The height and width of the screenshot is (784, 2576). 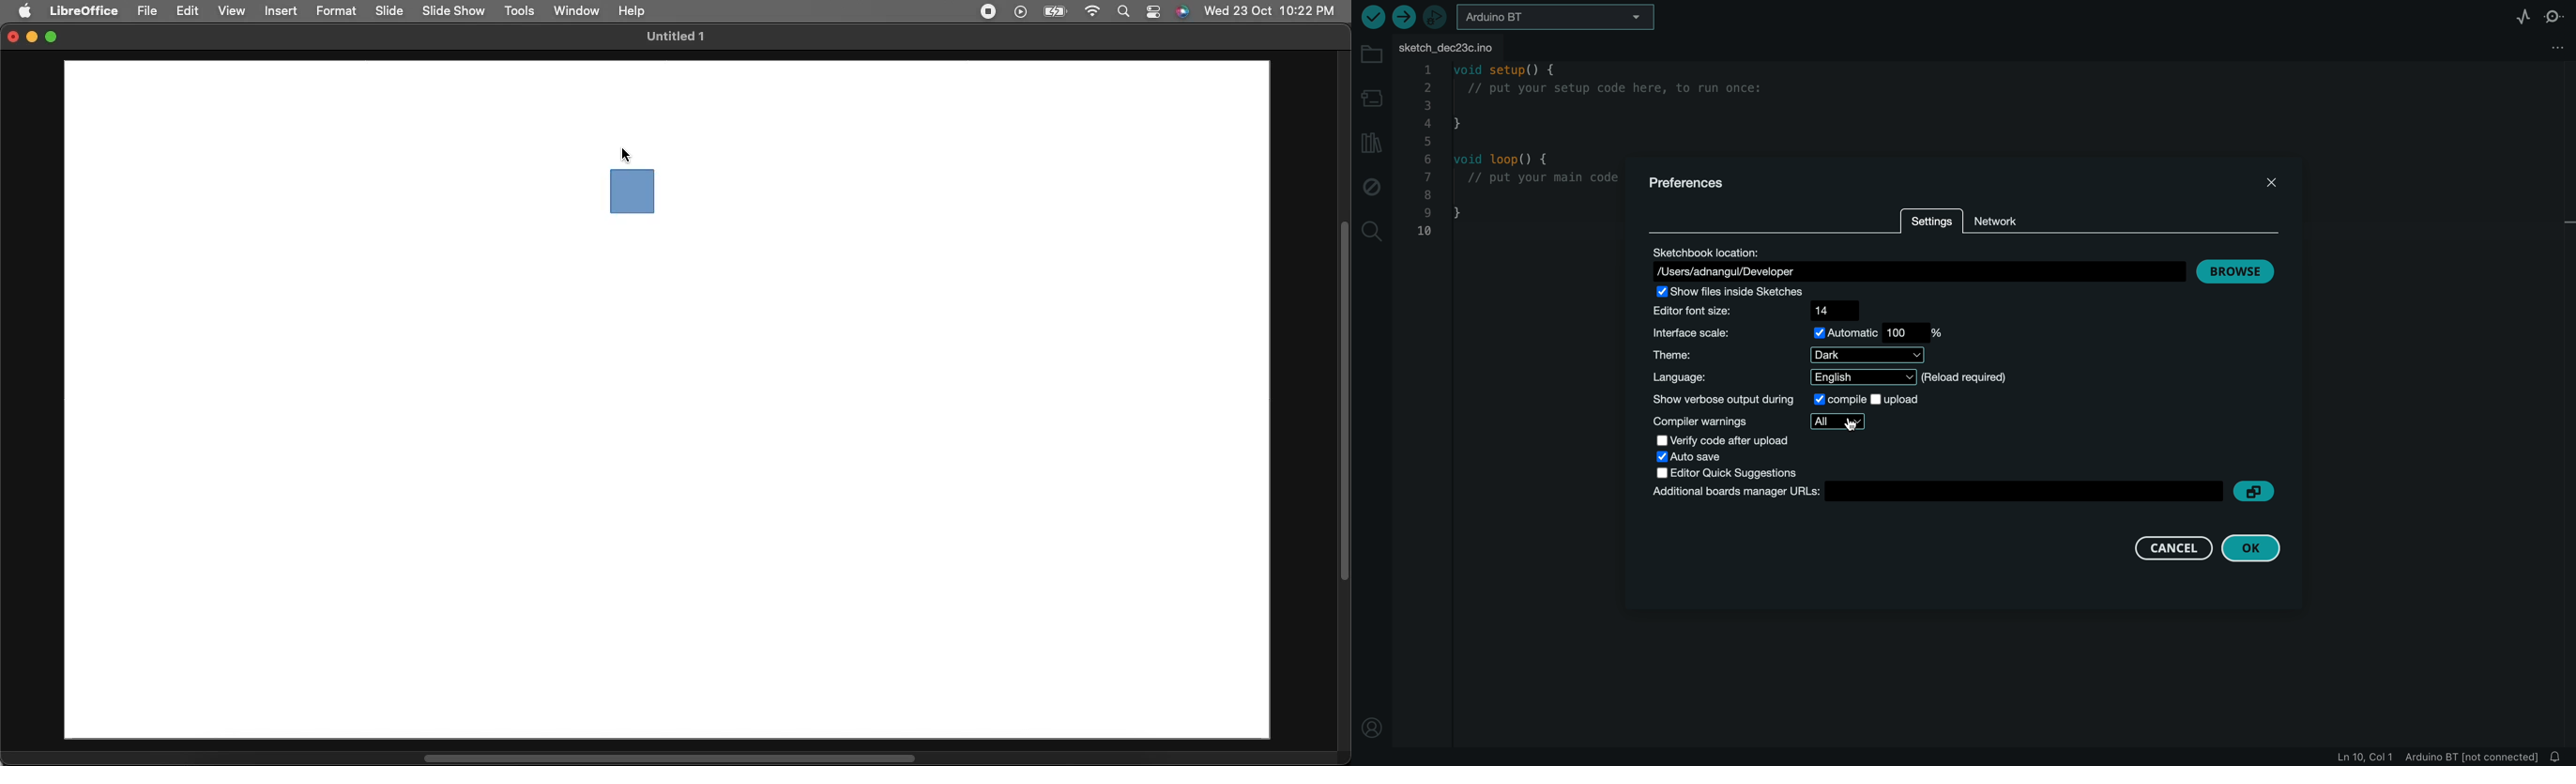 I want to click on Help, so click(x=632, y=8).